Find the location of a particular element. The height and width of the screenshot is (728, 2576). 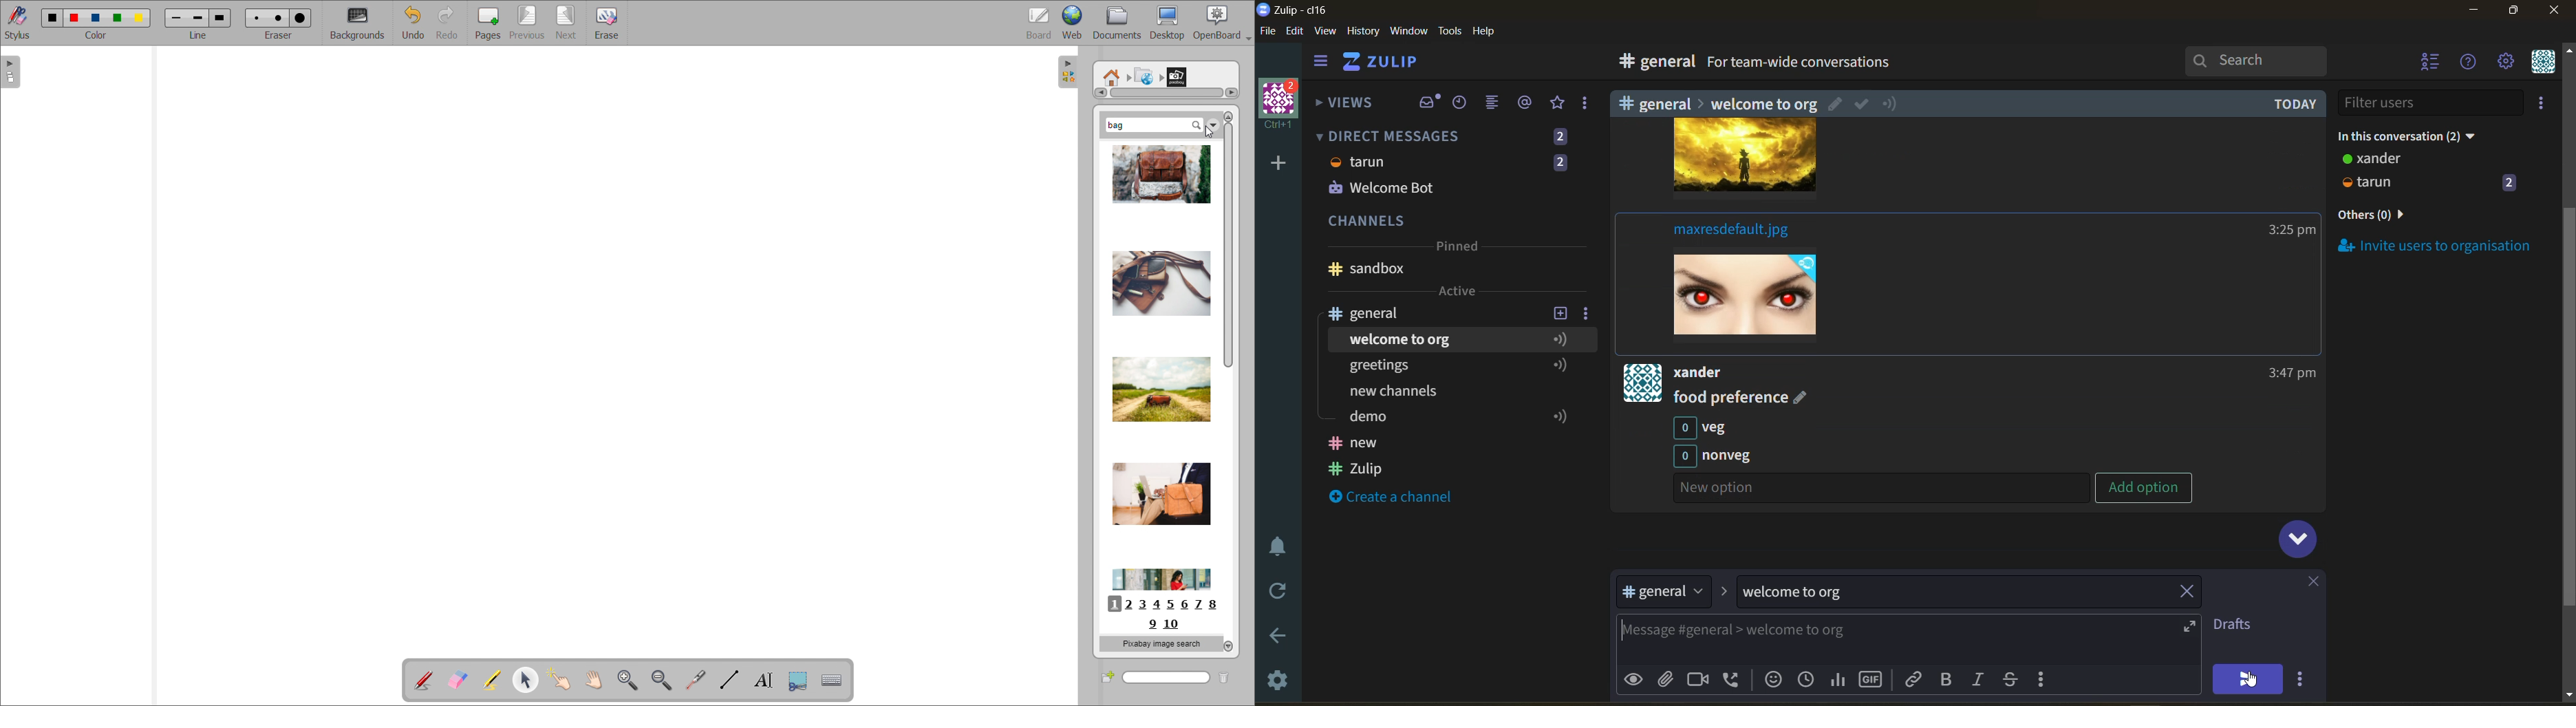

channels is located at coordinates (1454, 222).